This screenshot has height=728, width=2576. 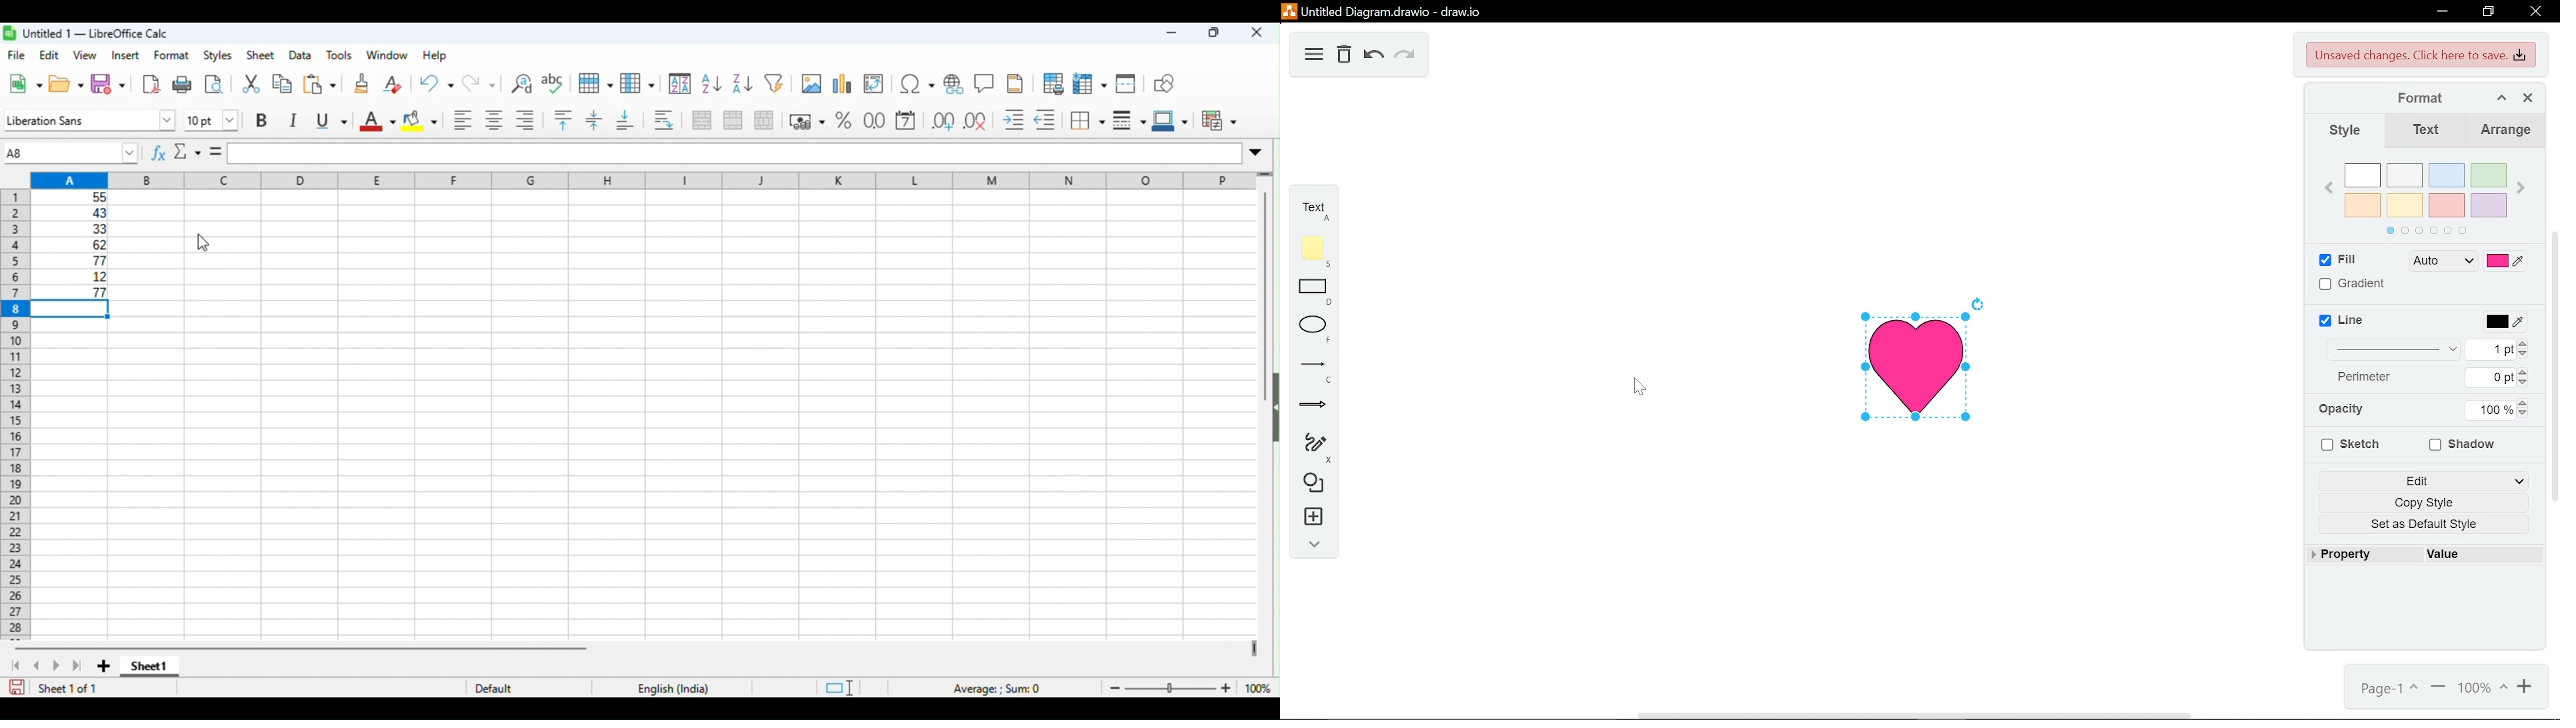 What do you see at coordinates (71, 235) in the screenshot?
I see `range of cells` at bounding box center [71, 235].